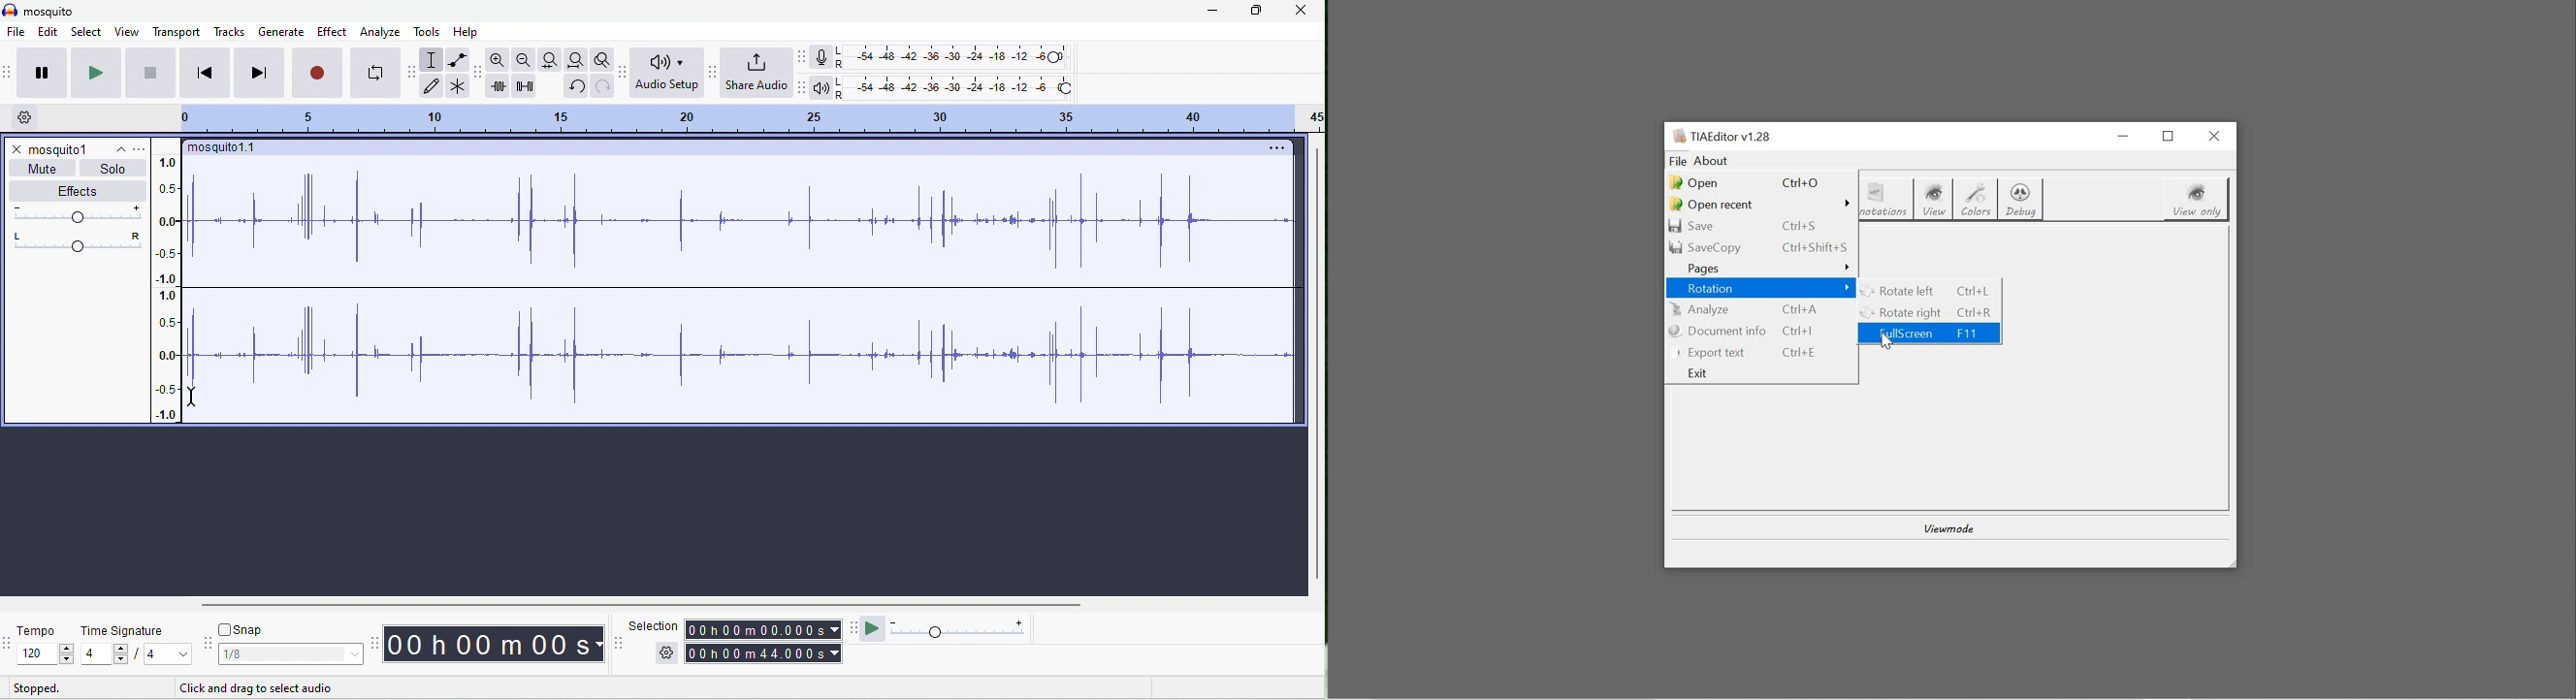  Describe the element at coordinates (499, 60) in the screenshot. I see `zoom in` at that location.